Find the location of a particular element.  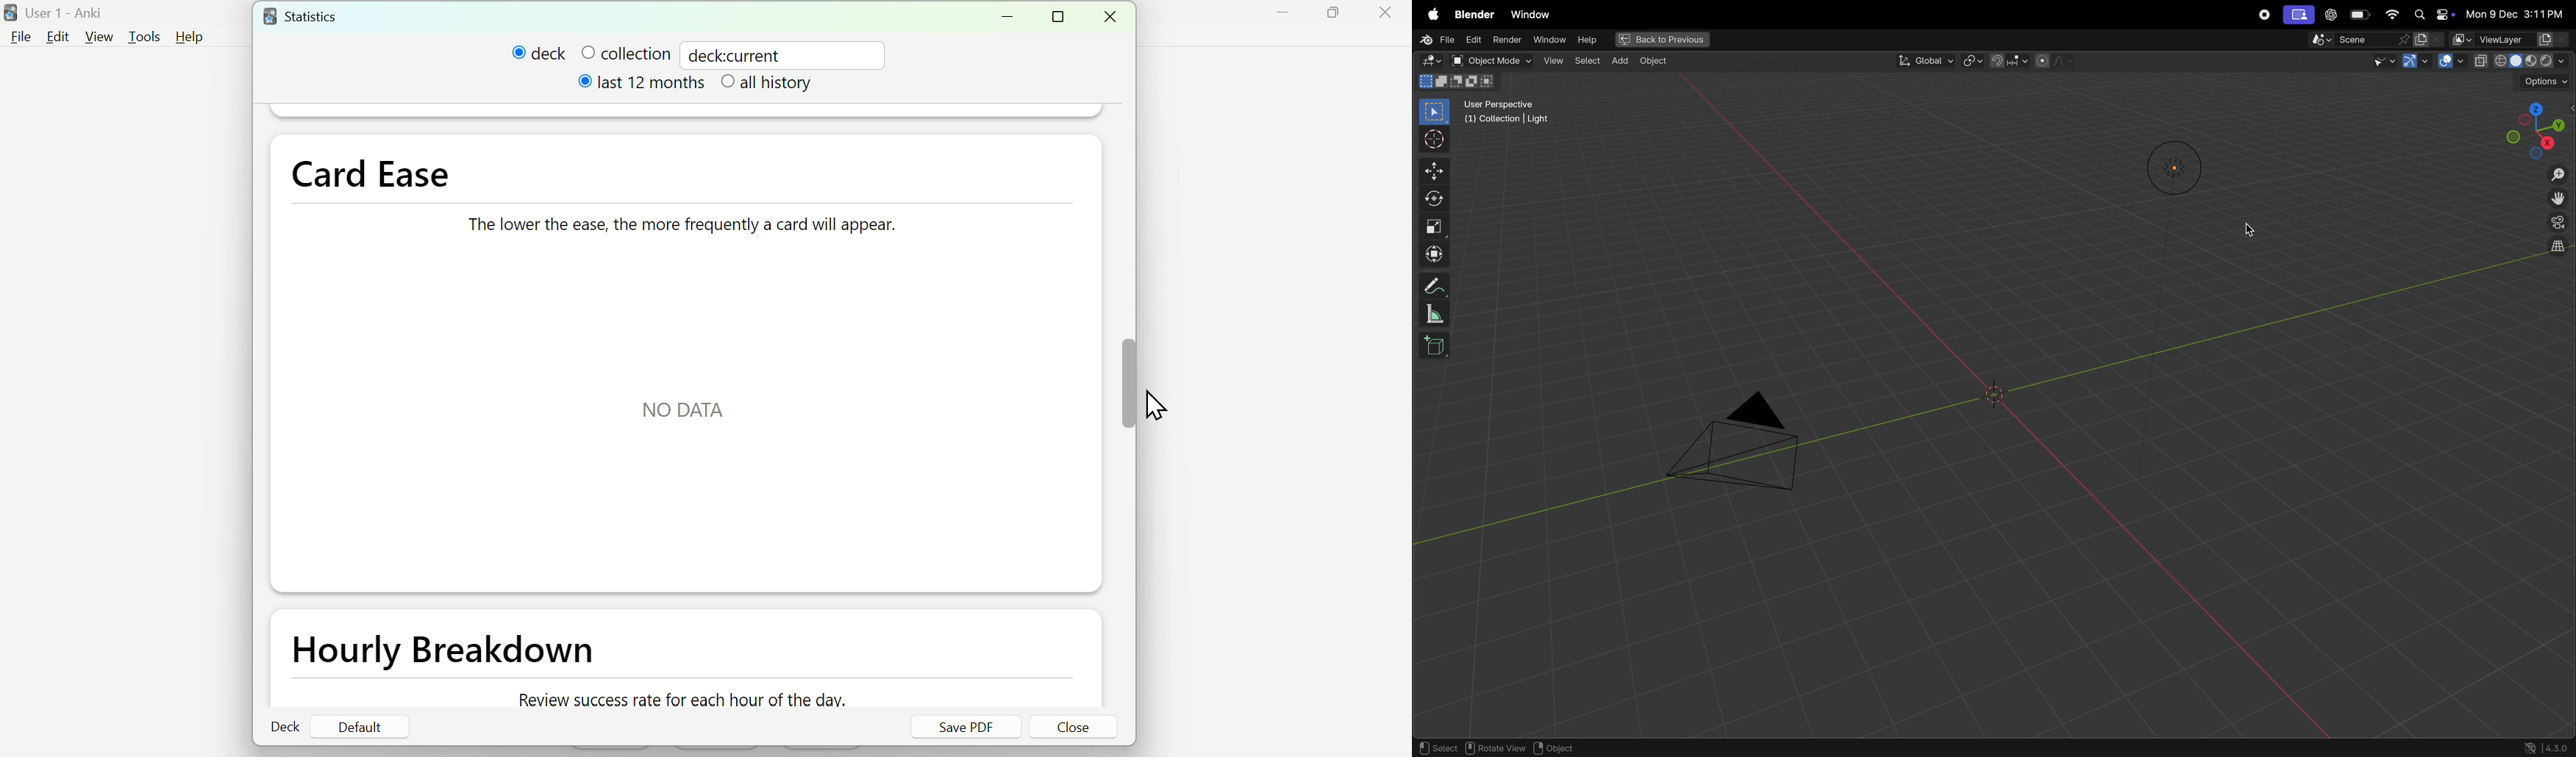

Mininize is located at coordinates (1013, 16).